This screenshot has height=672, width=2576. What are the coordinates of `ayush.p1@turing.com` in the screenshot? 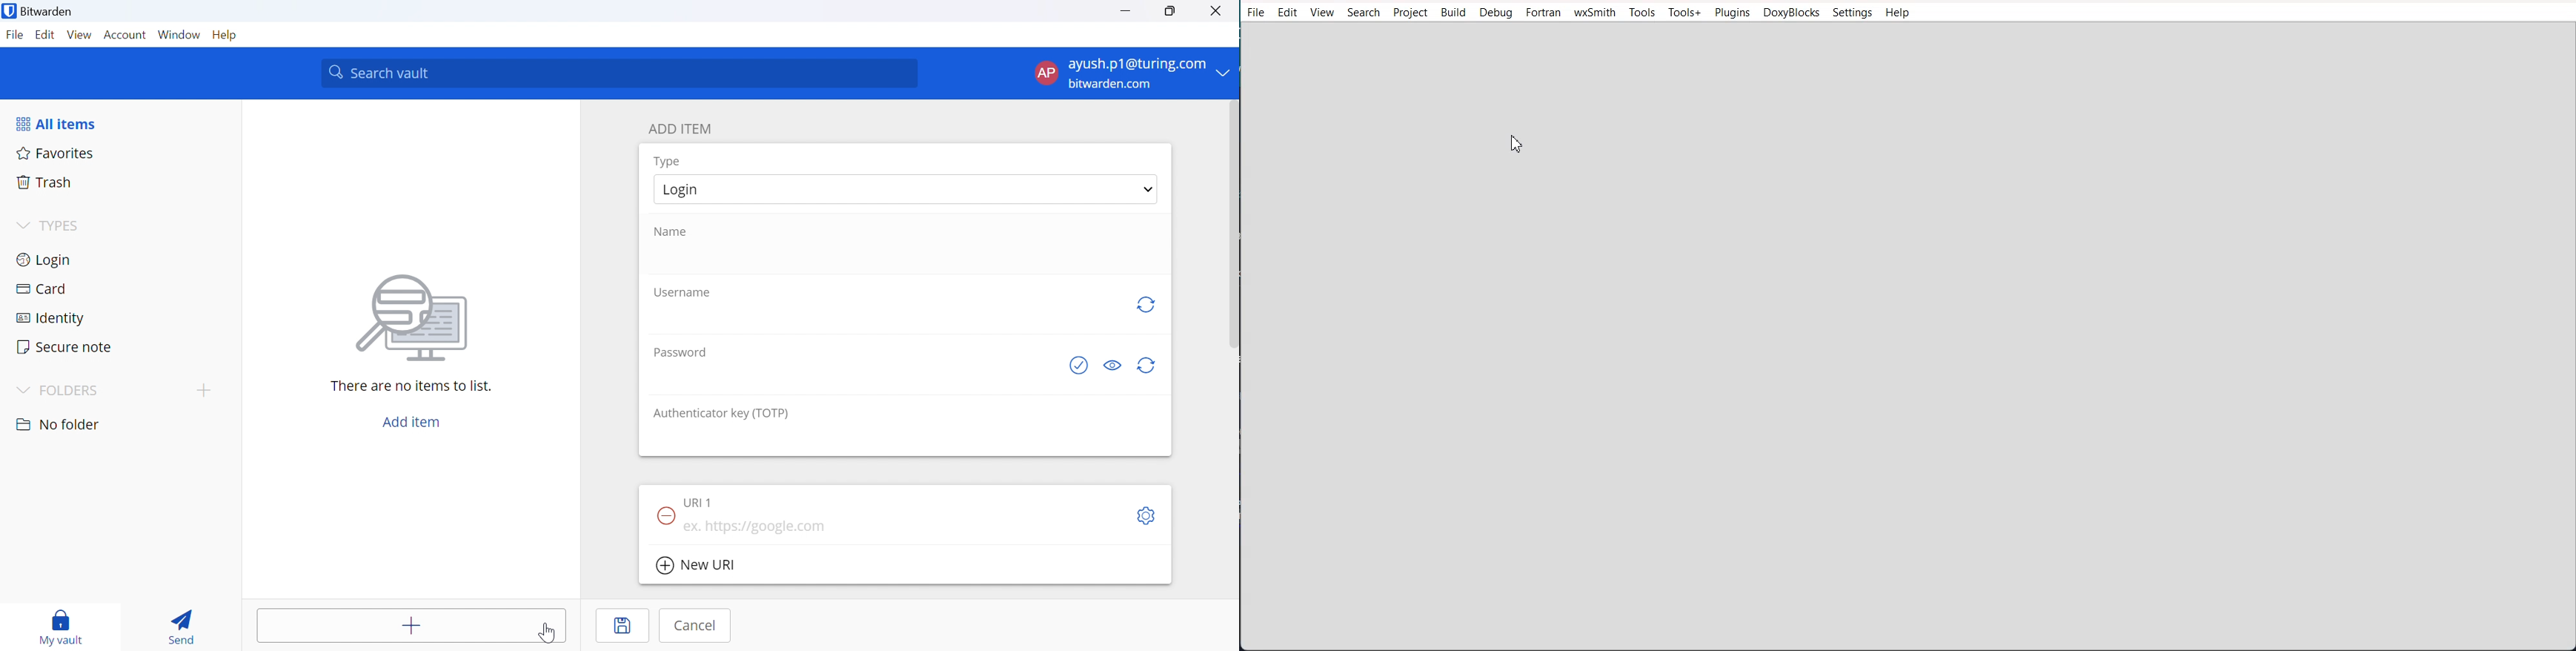 It's located at (1138, 64).